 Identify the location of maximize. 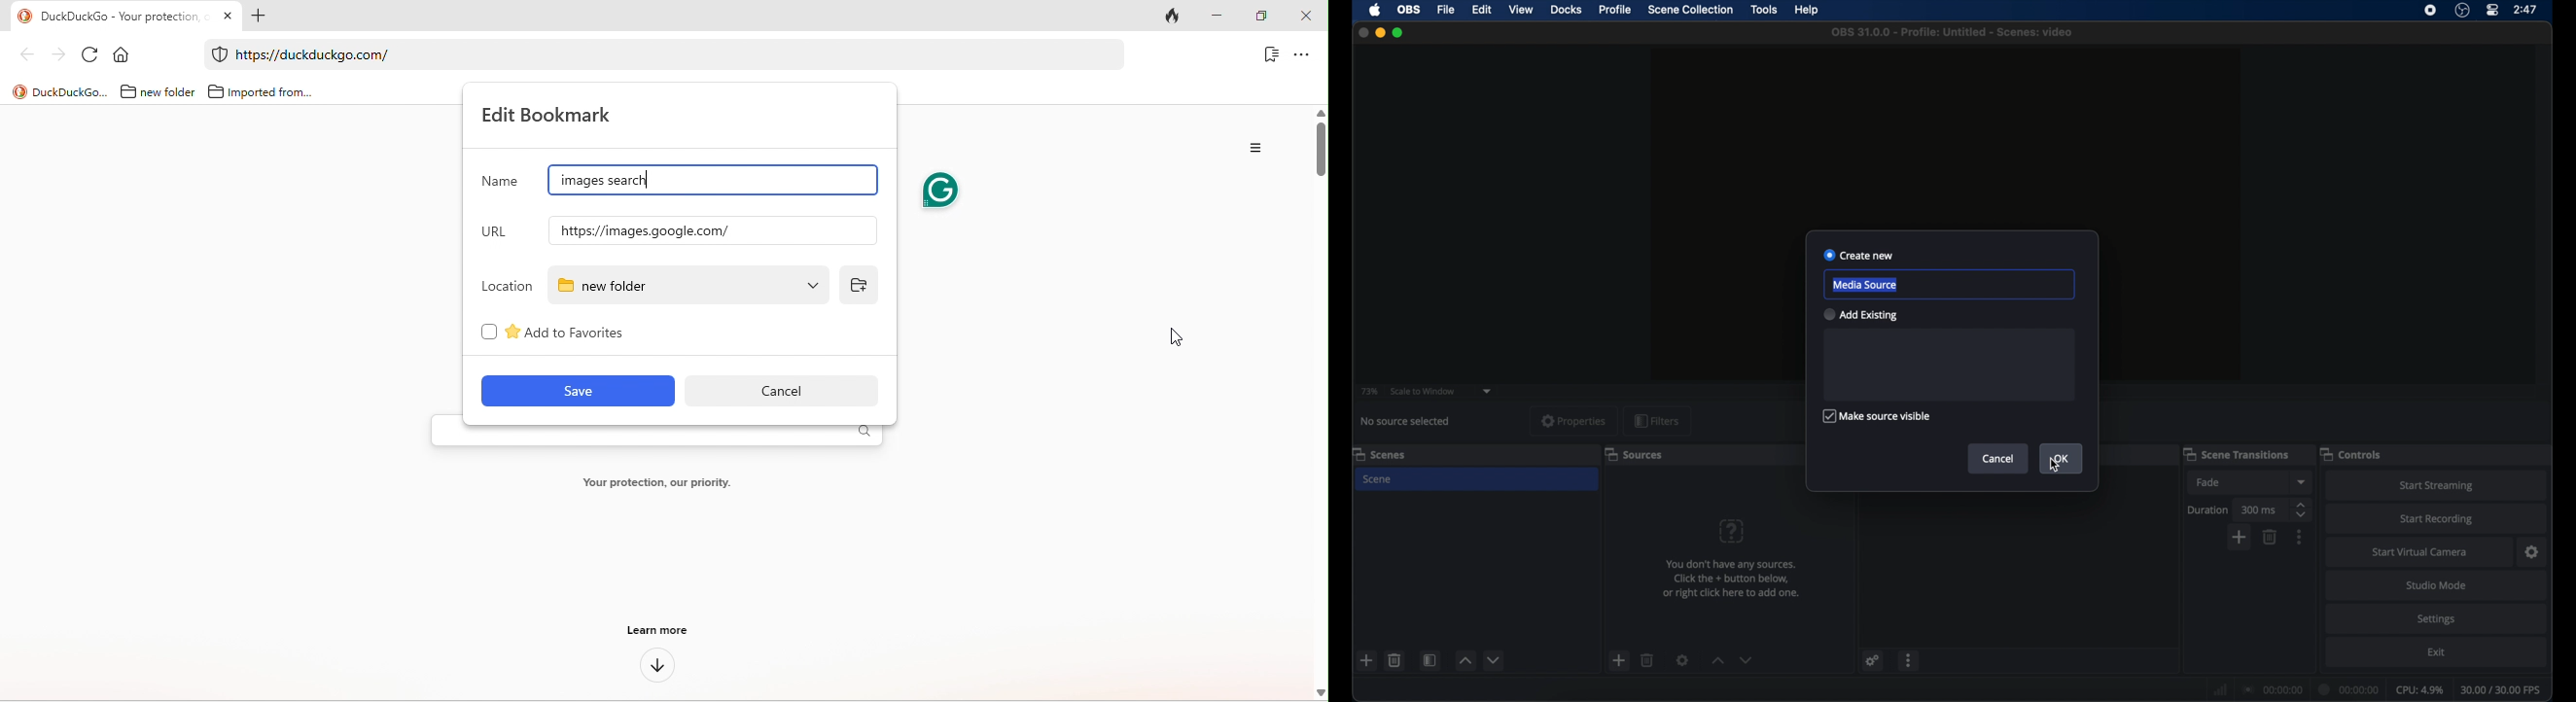
(1399, 33).